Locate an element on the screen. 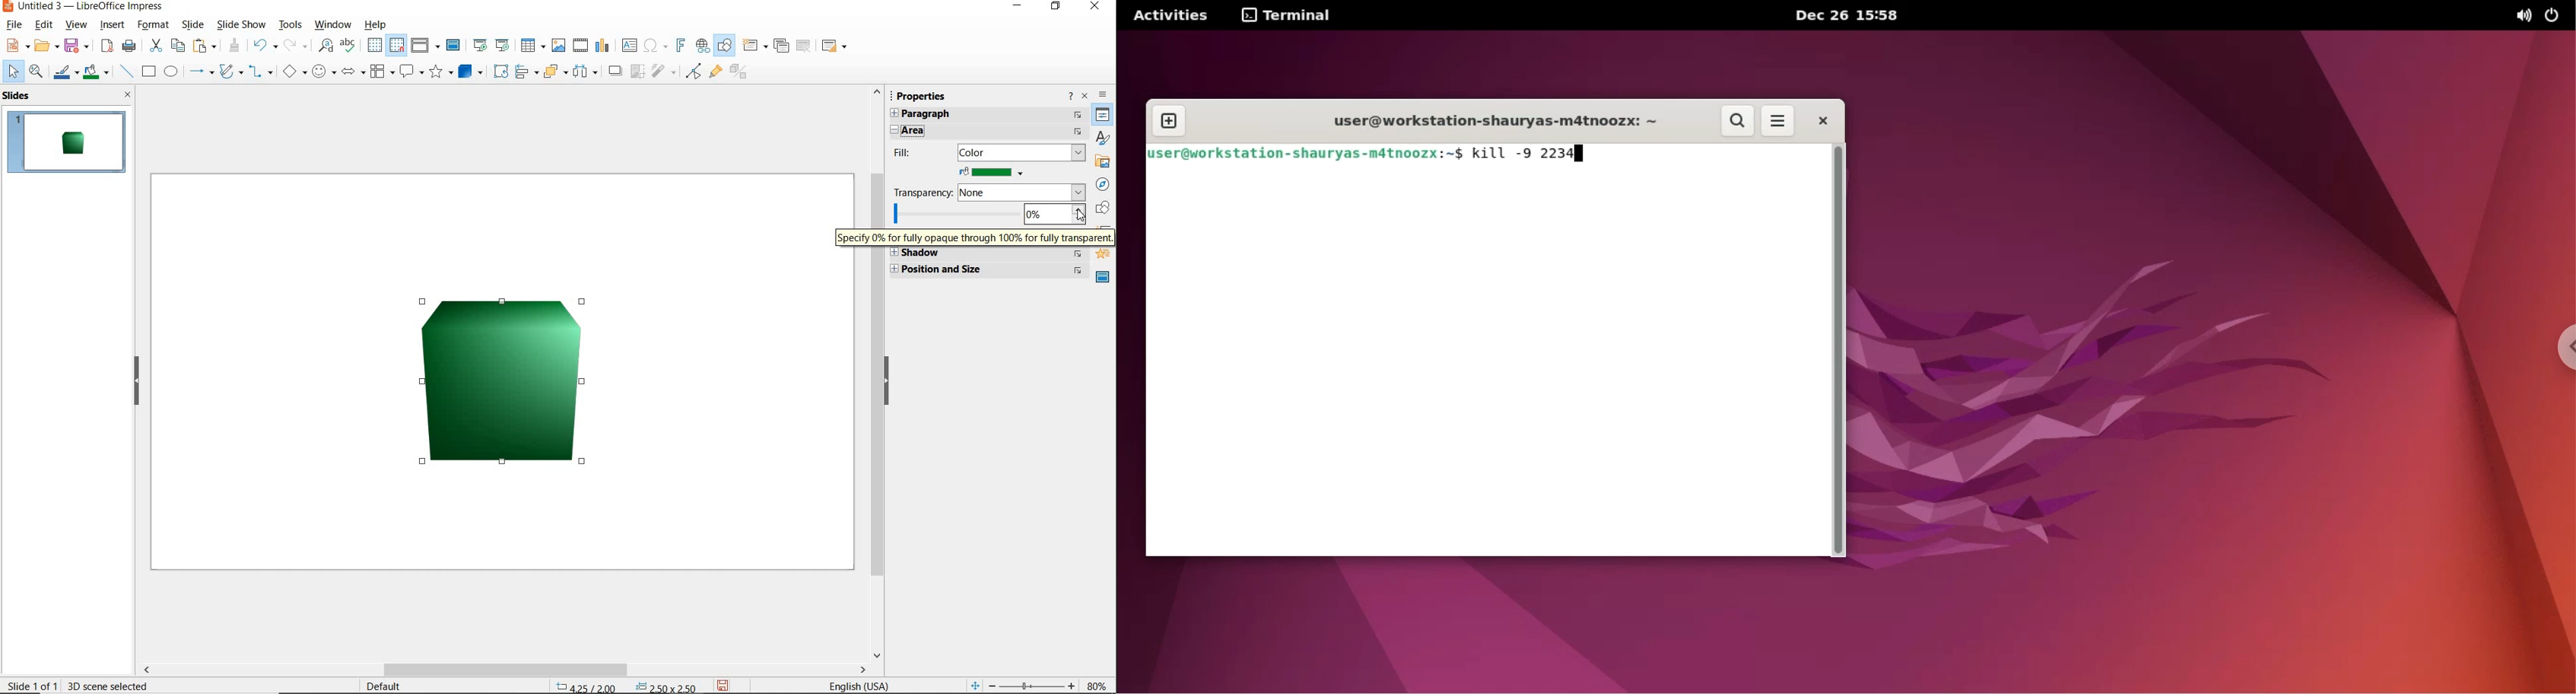  more options is located at coordinates (1780, 123).